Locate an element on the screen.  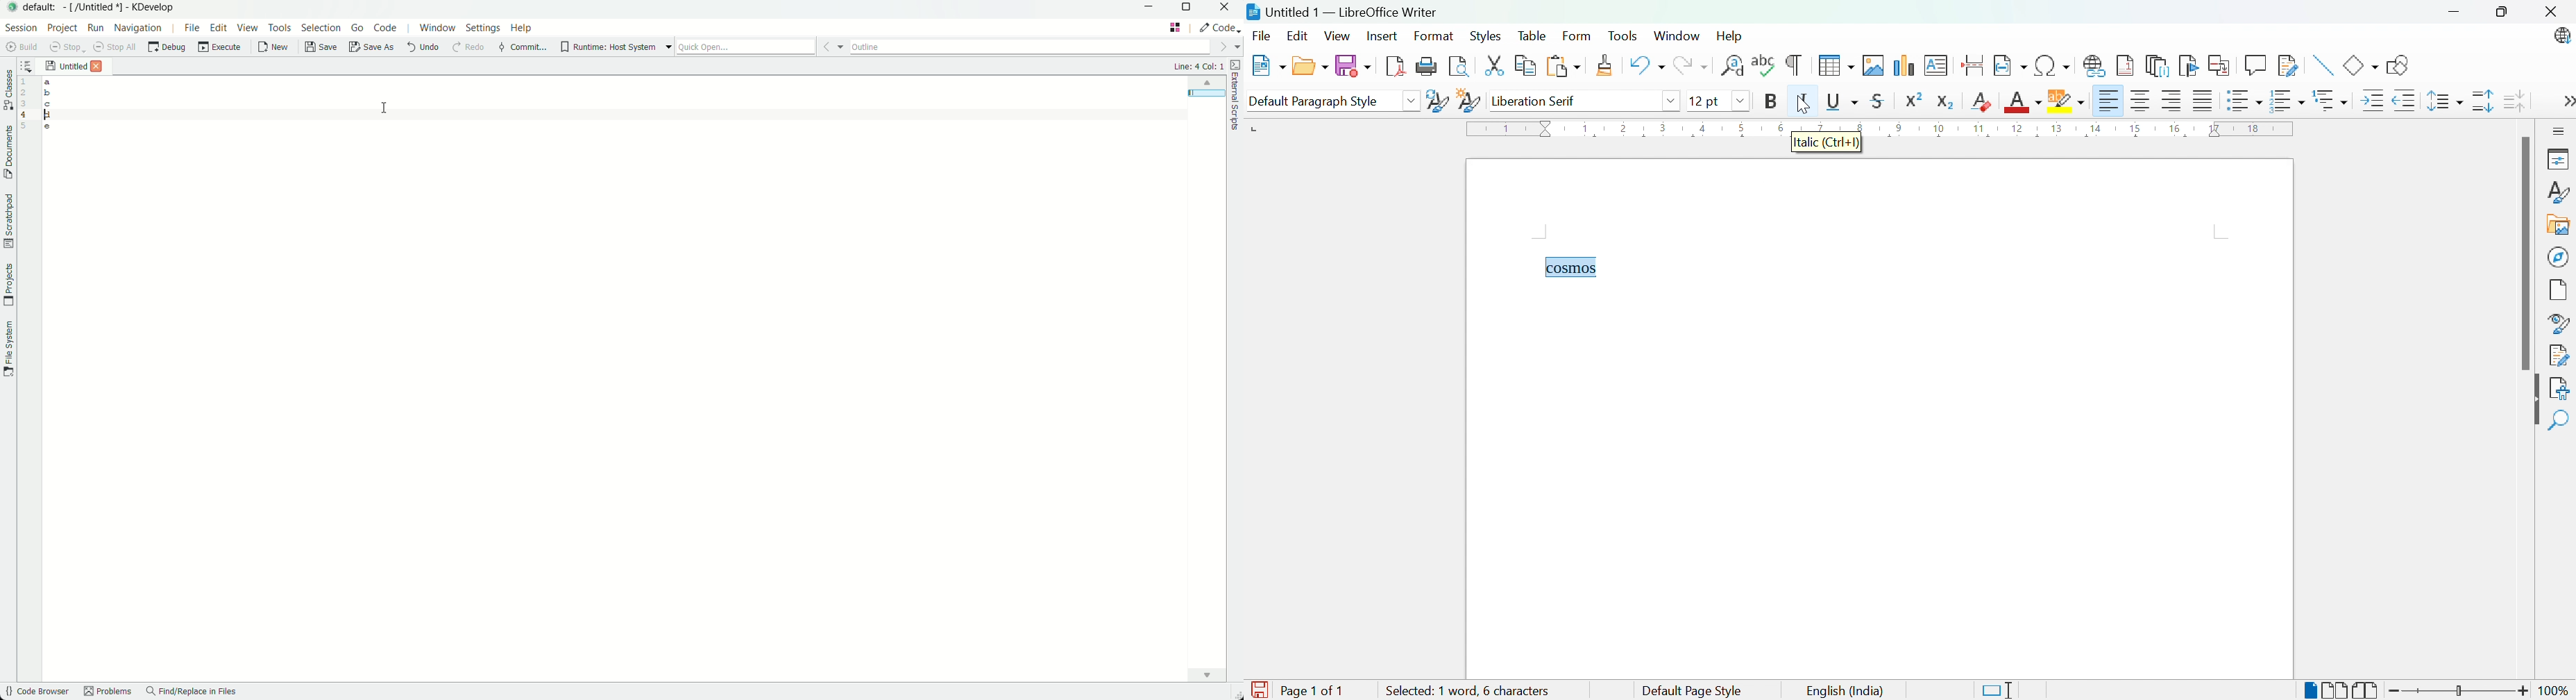
Toggle formatting marks is located at coordinates (1793, 65).